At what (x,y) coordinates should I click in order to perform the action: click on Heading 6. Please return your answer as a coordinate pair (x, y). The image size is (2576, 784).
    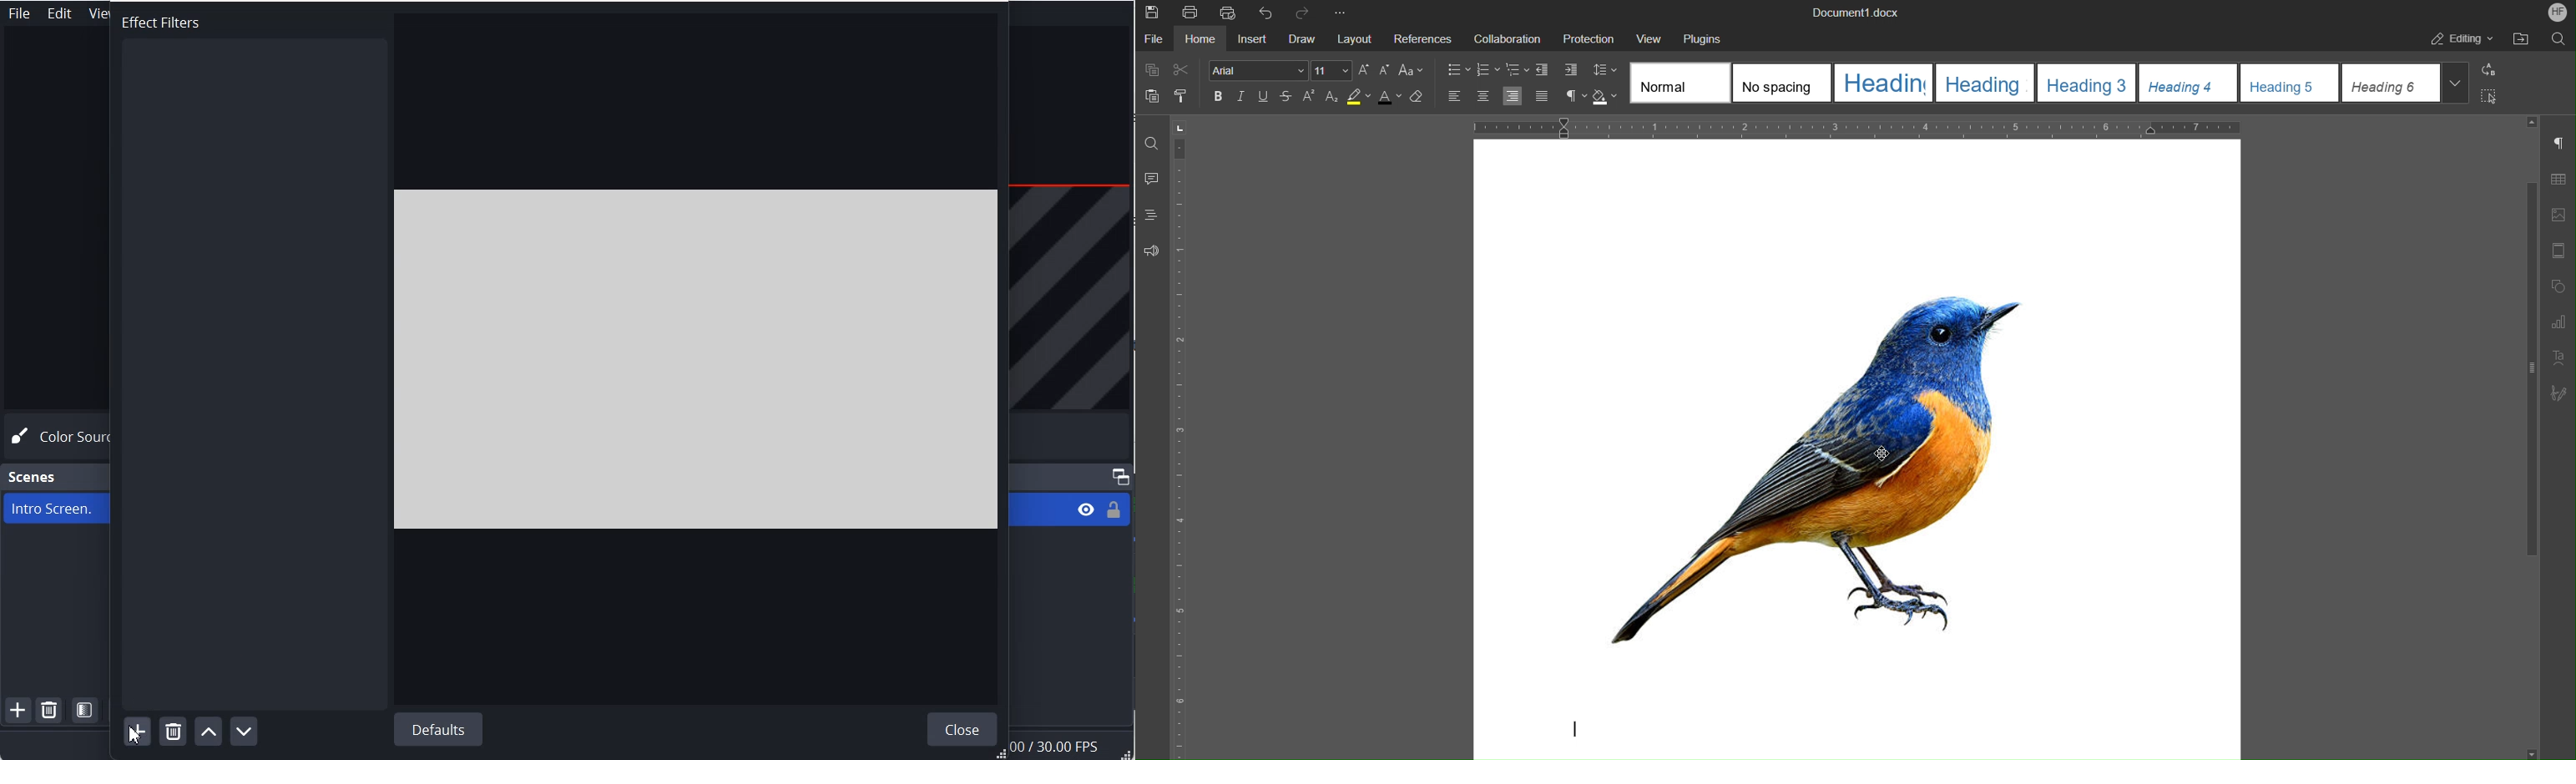
    Looking at the image, I should click on (2407, 83).